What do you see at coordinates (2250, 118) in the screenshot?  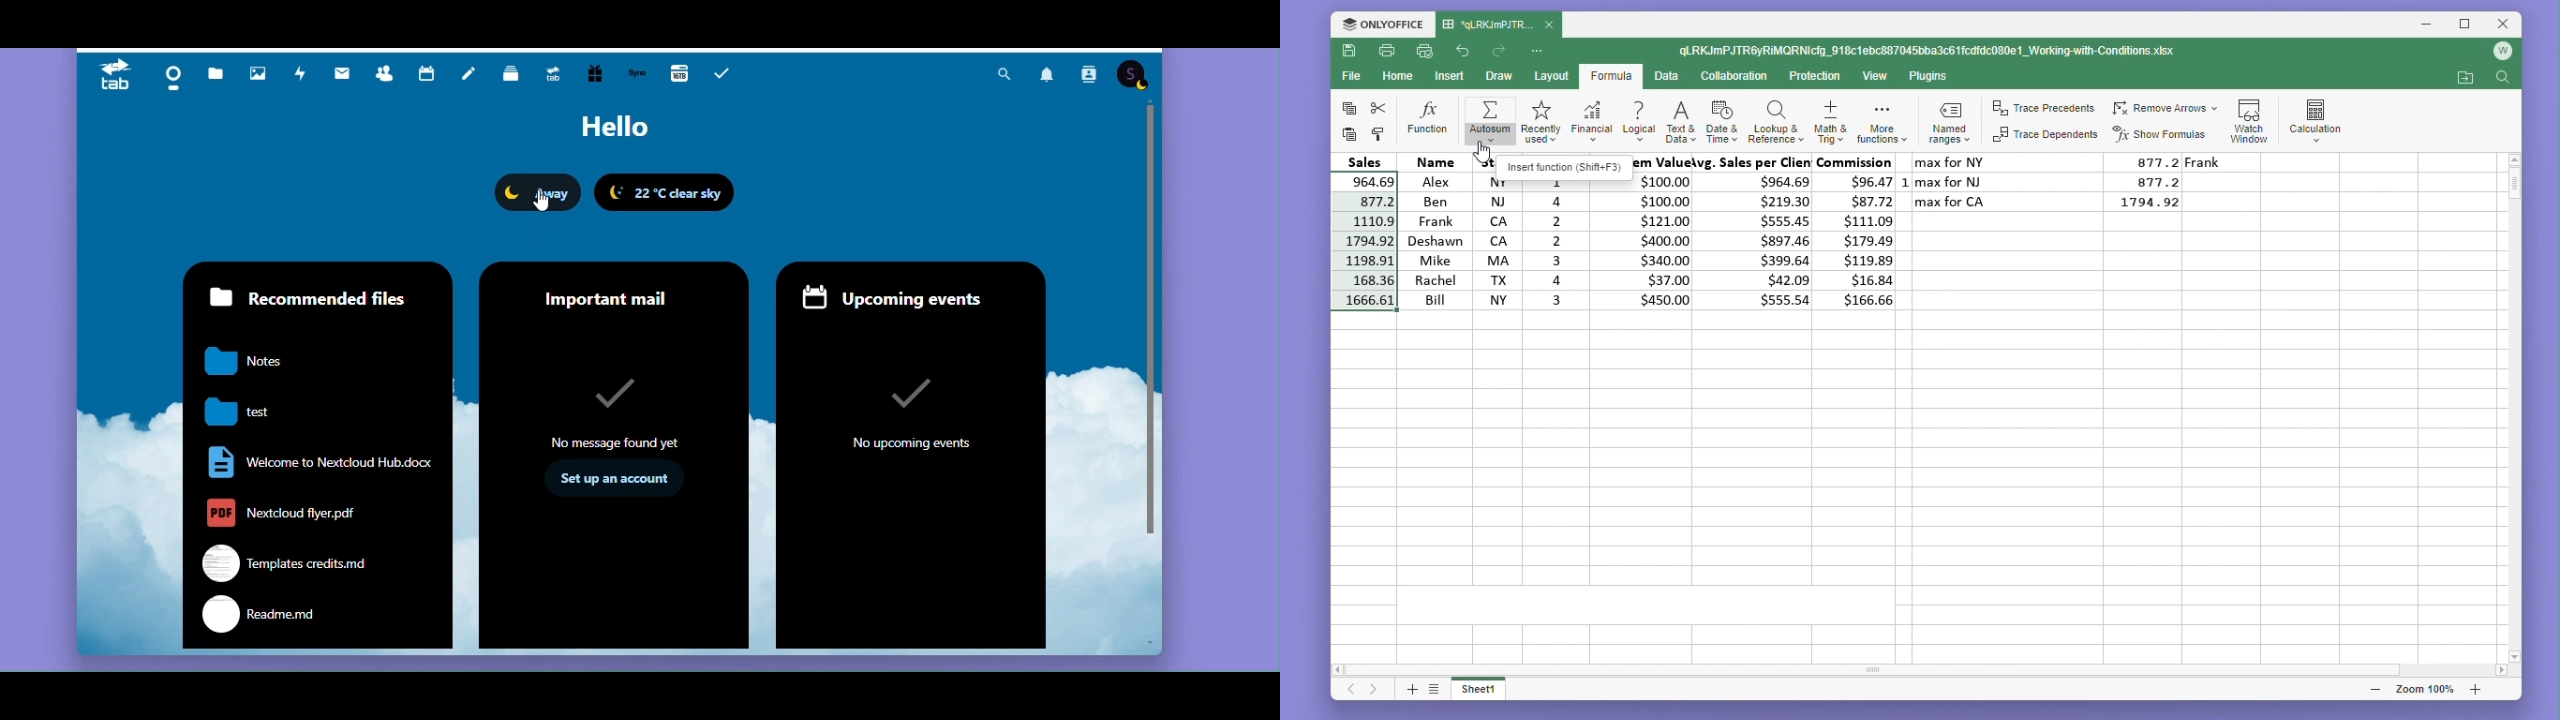 I see `Watch window` at bounding box center [2250, 118].